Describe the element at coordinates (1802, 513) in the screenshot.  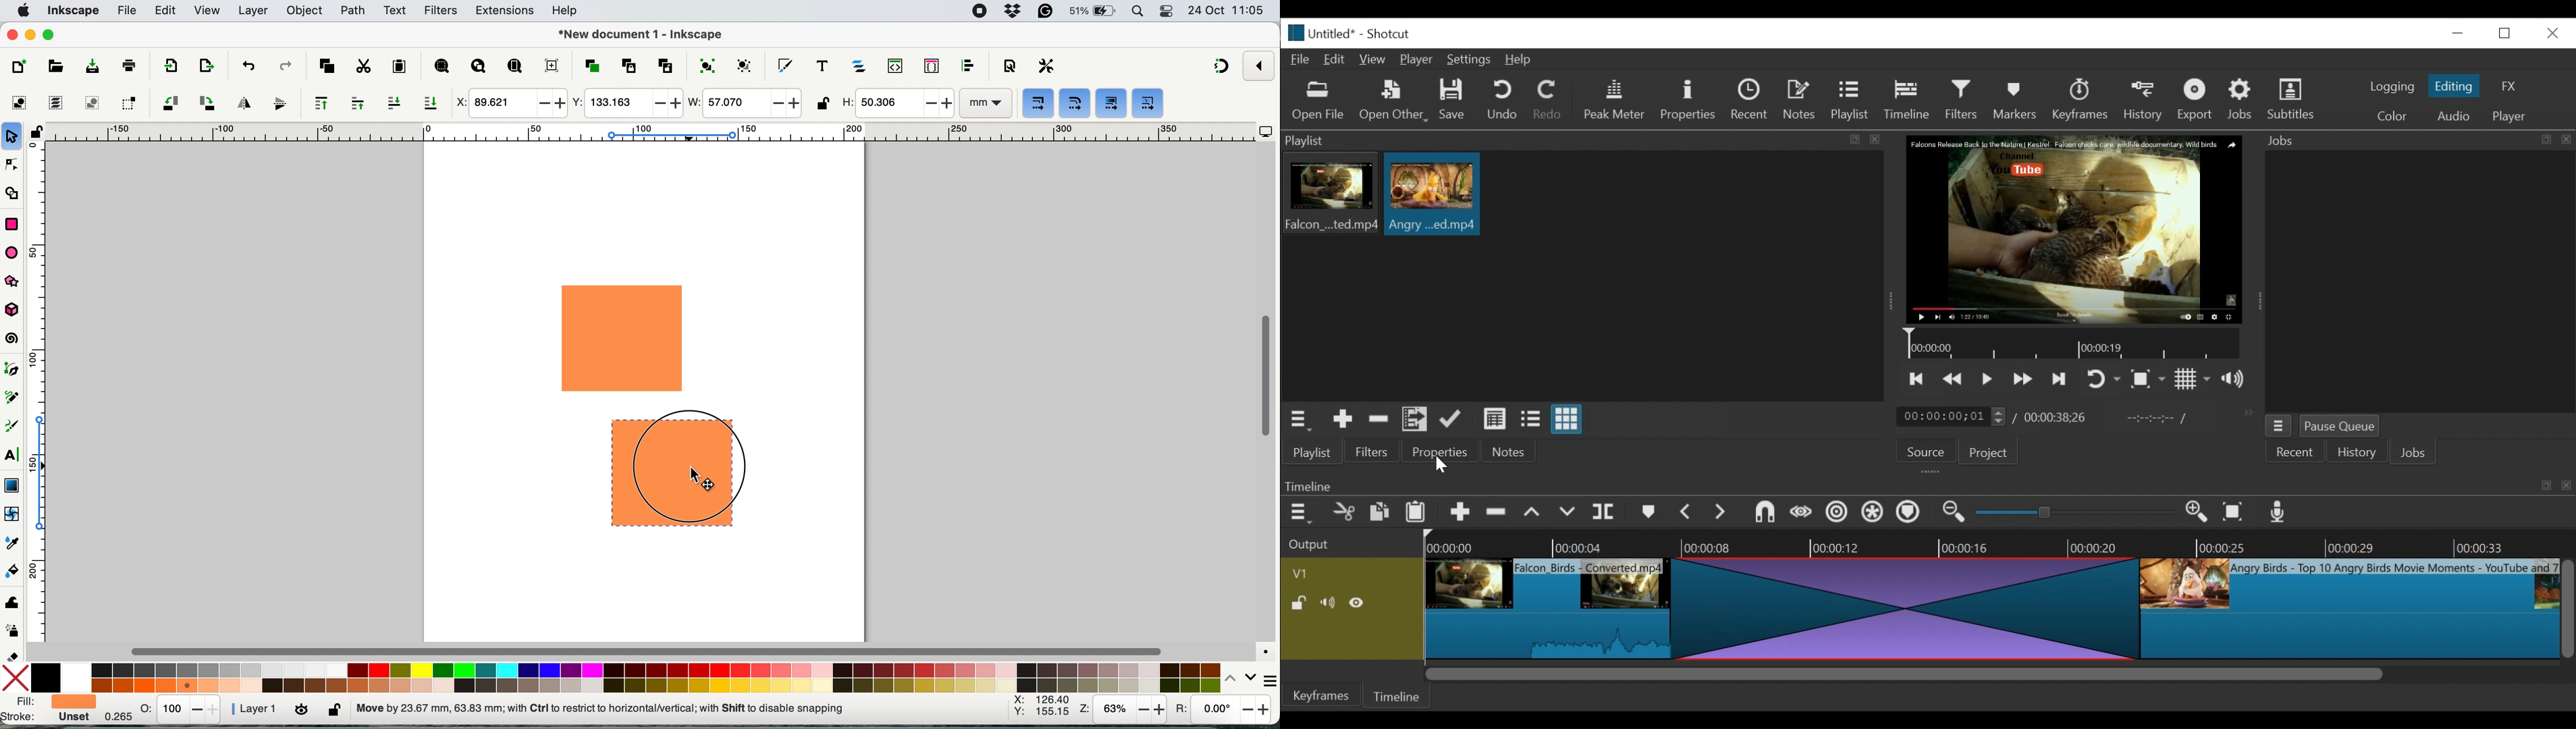
I see `scrub while dragging` at that location.